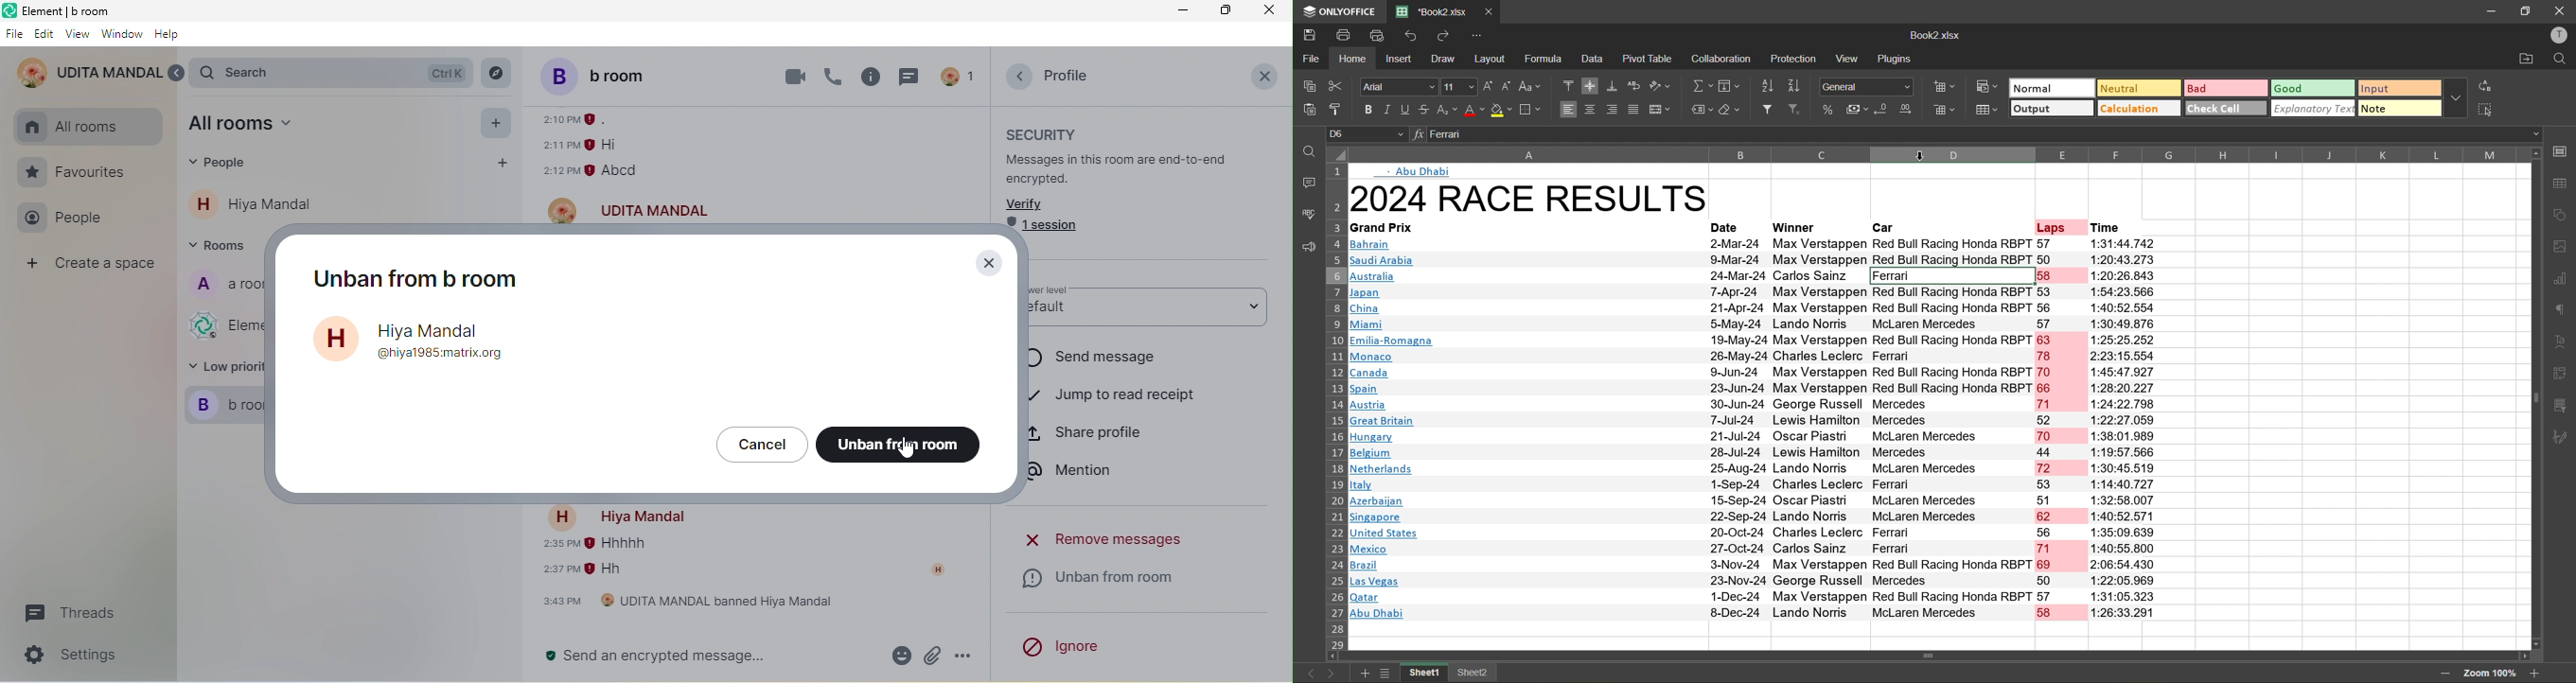  What do you see at coordinates (498, 163) in the screenshot?
I see `add people` at bounding box center [498, 163].